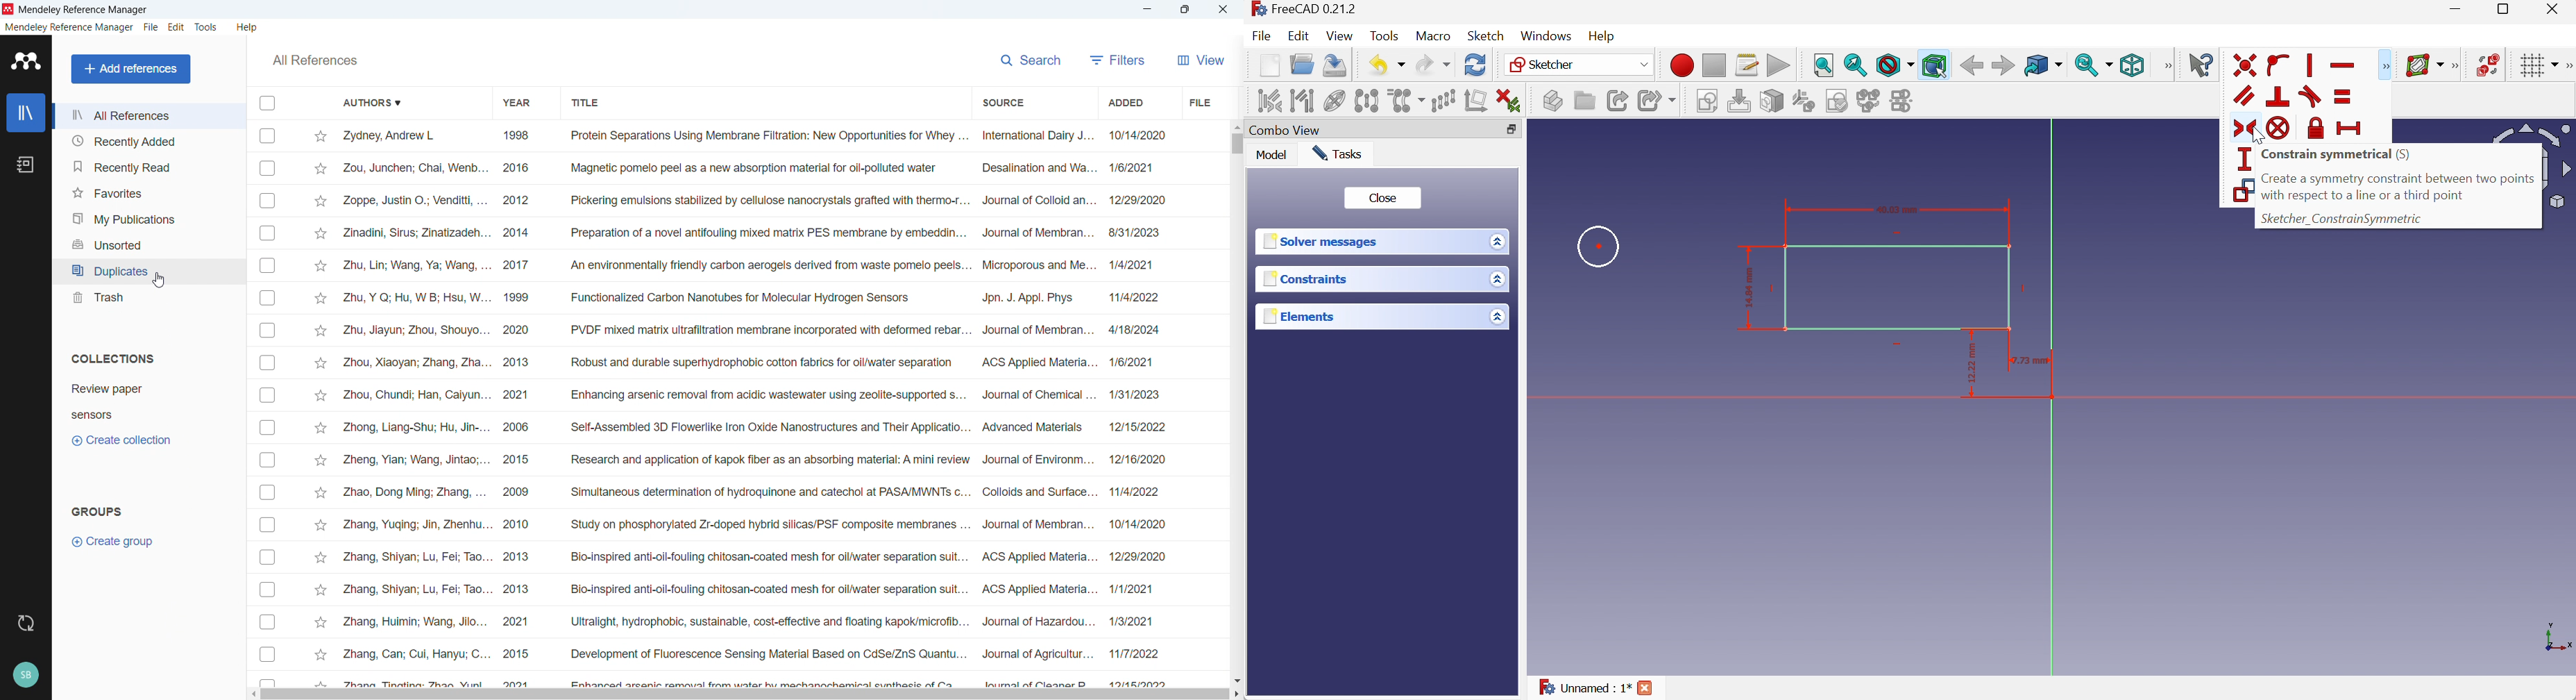  I want to click on Make link, so click(1618, 101).